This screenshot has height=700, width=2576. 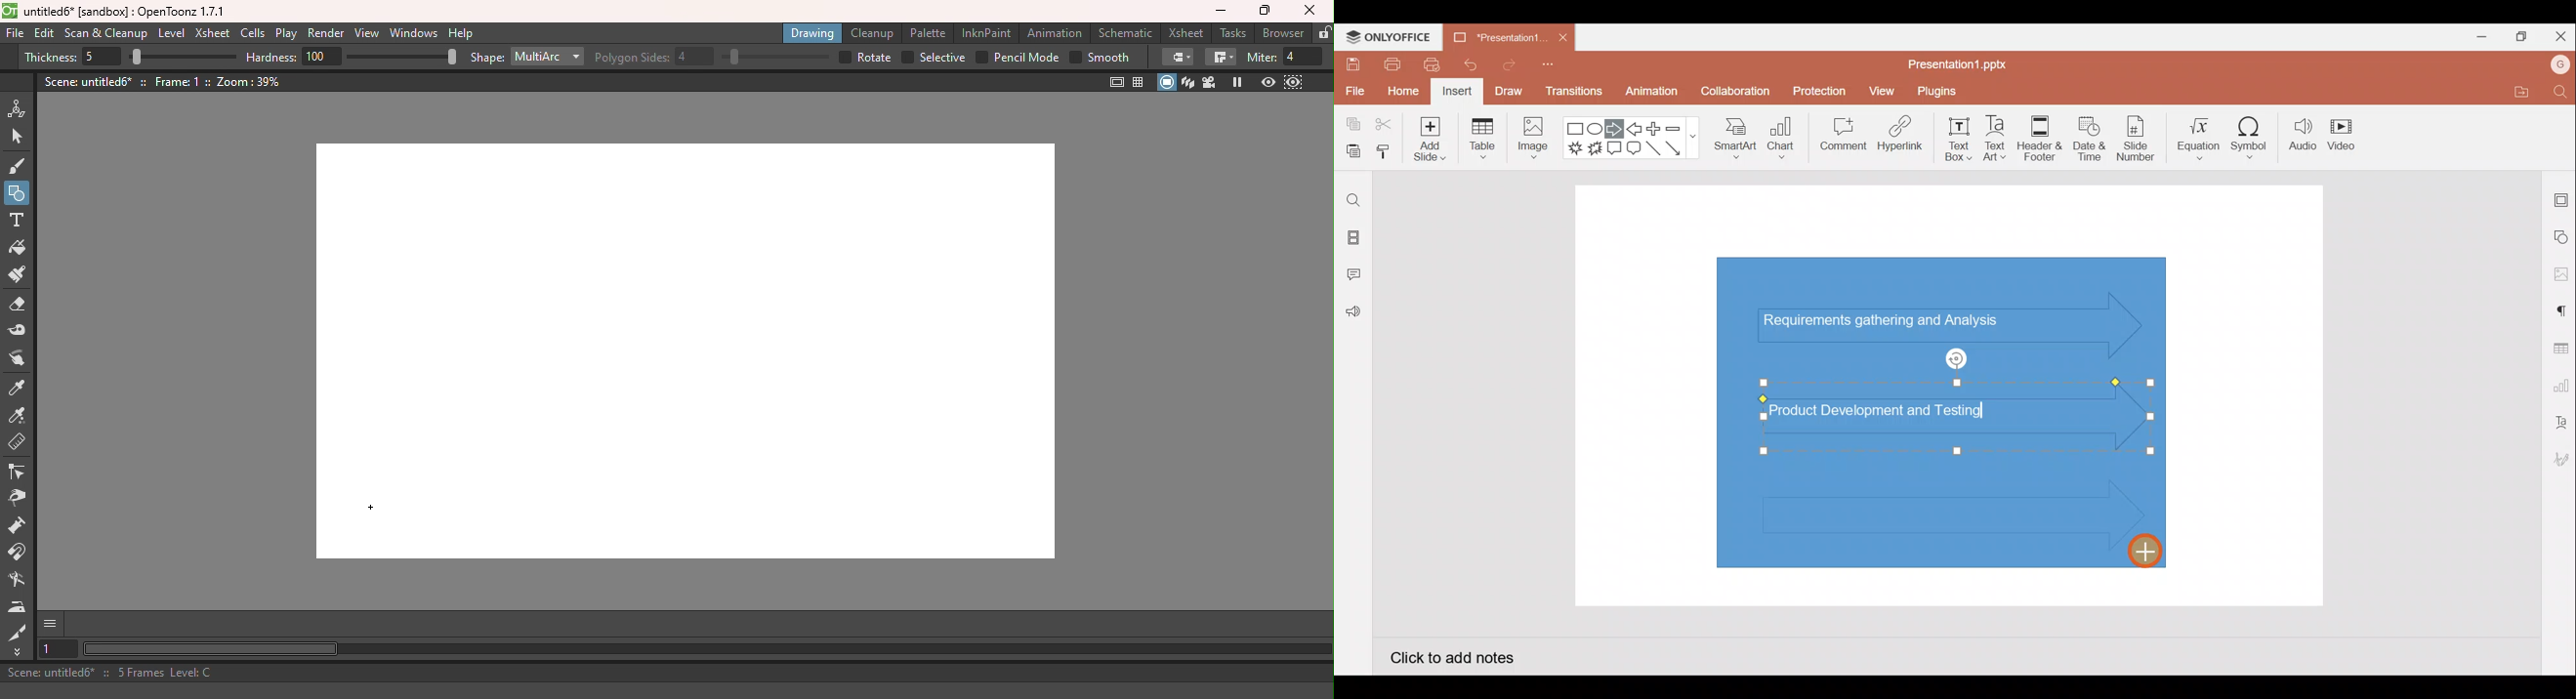 What do you see at coordinates (2562, 274) in the screenshot?
I see `Image settings` at bounding box center [2562, 274].